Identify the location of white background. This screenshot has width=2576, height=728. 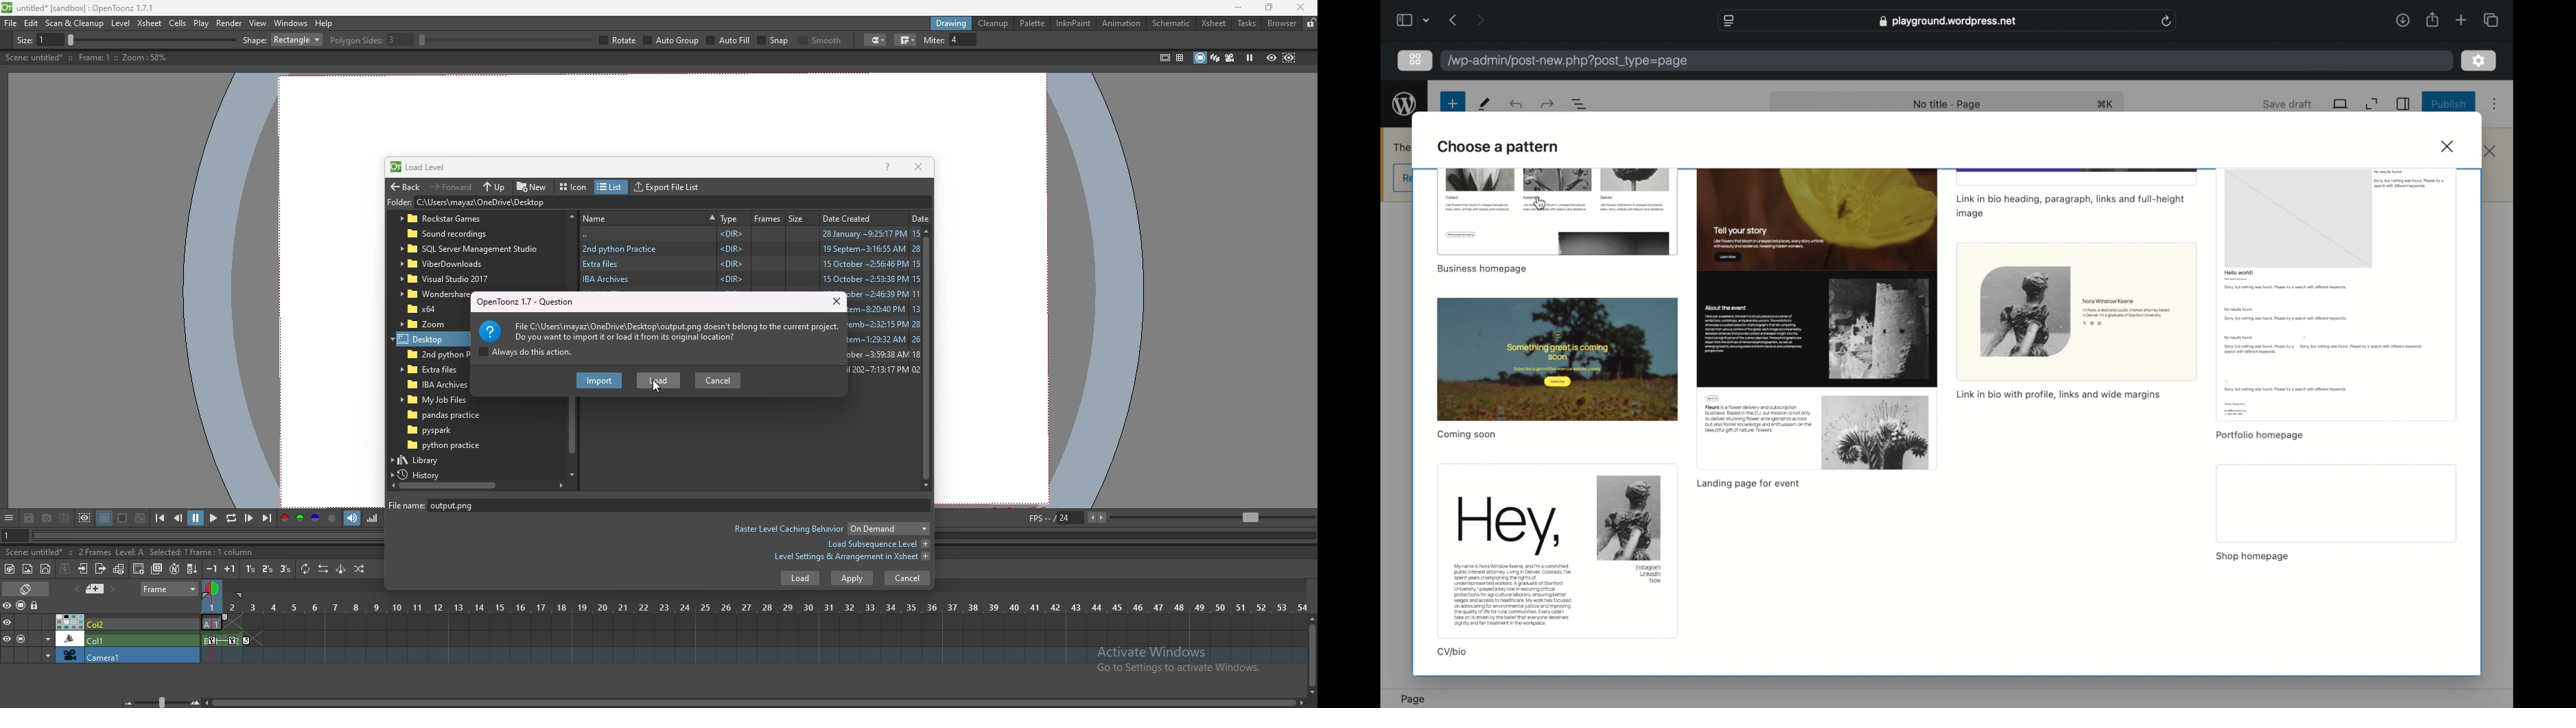
(121, 518).